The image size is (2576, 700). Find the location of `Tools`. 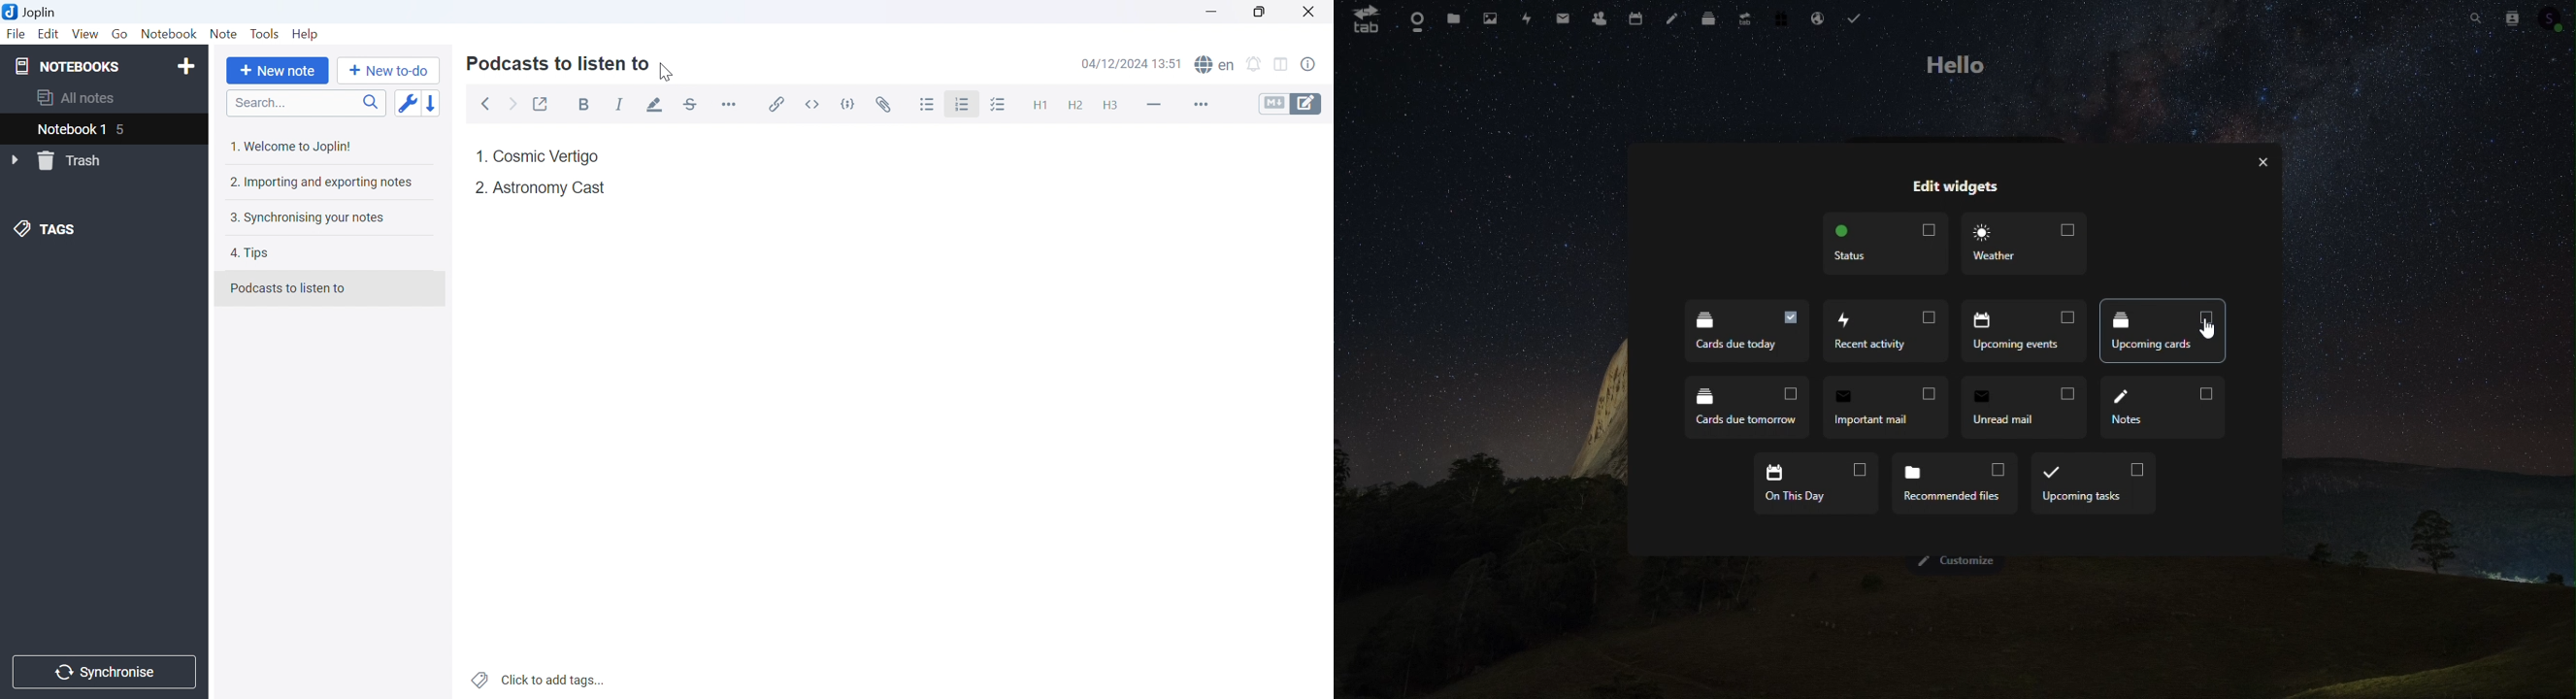

Tools is located at coordinates (265, 33).